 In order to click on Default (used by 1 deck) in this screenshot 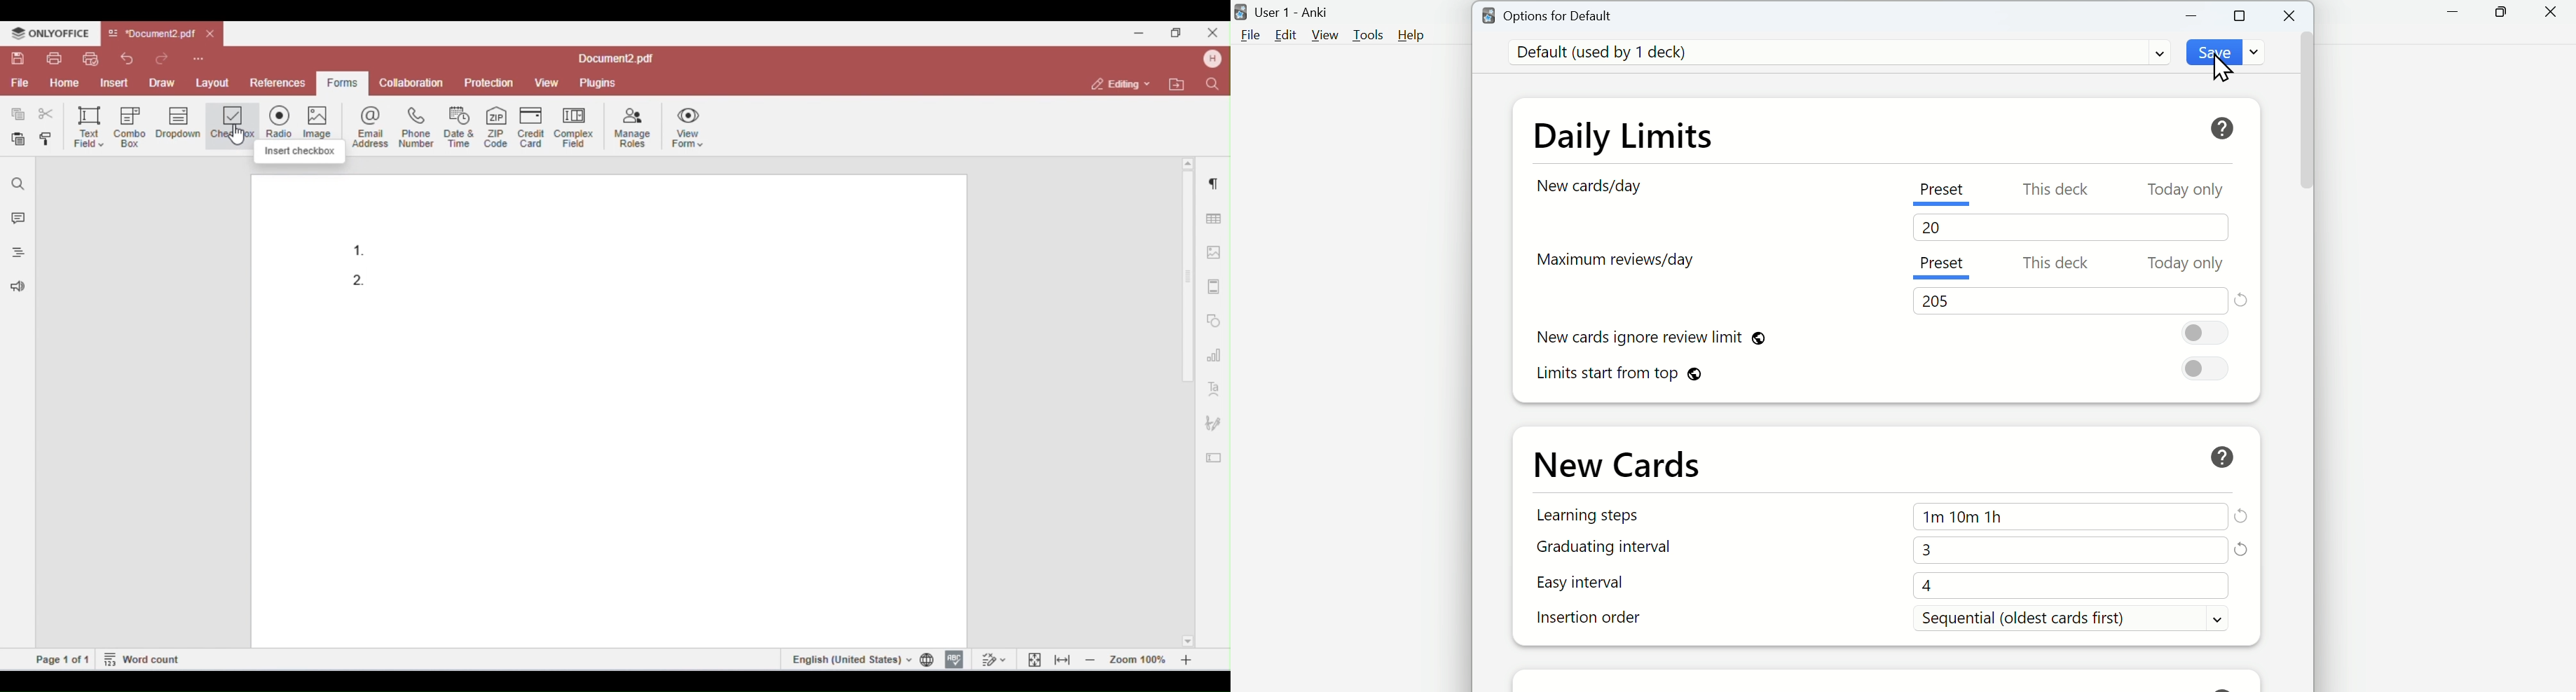, I will do `click(1610, 53)`.